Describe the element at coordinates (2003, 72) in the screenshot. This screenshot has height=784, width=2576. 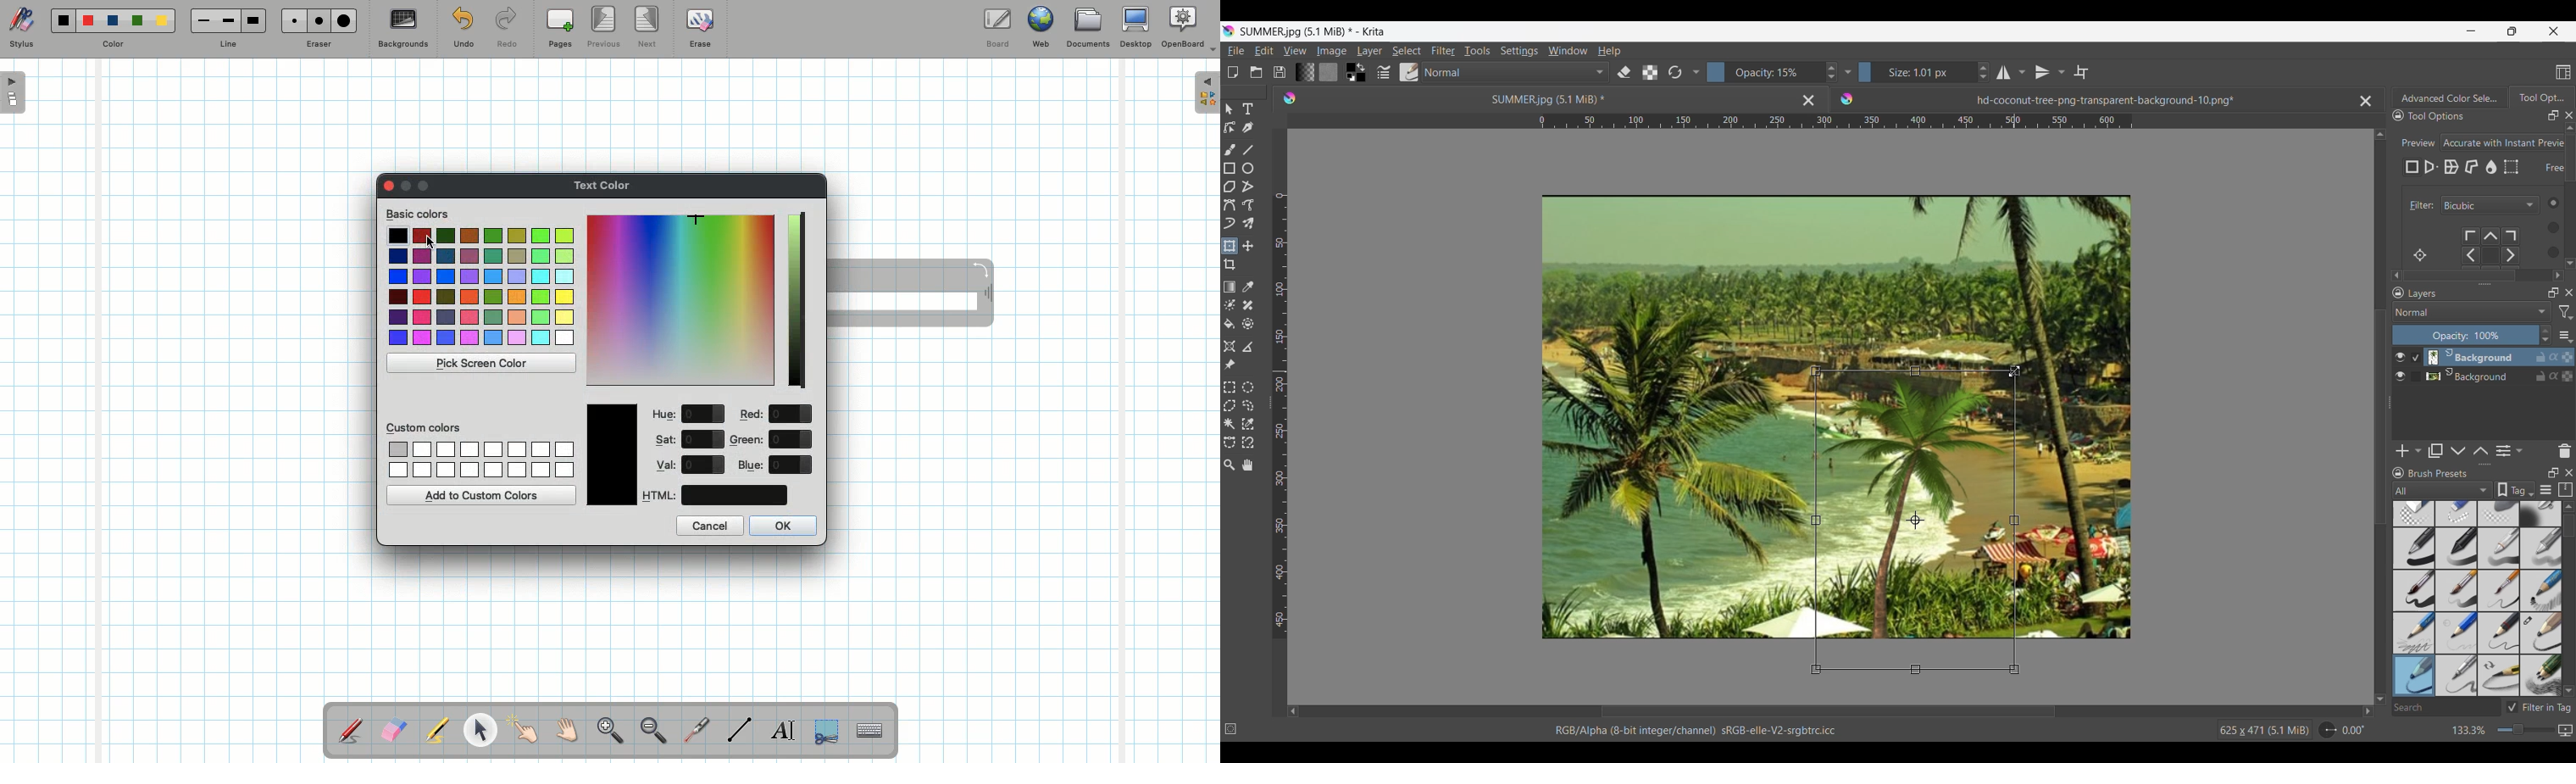
I see `Horizontal flip options` at that location.